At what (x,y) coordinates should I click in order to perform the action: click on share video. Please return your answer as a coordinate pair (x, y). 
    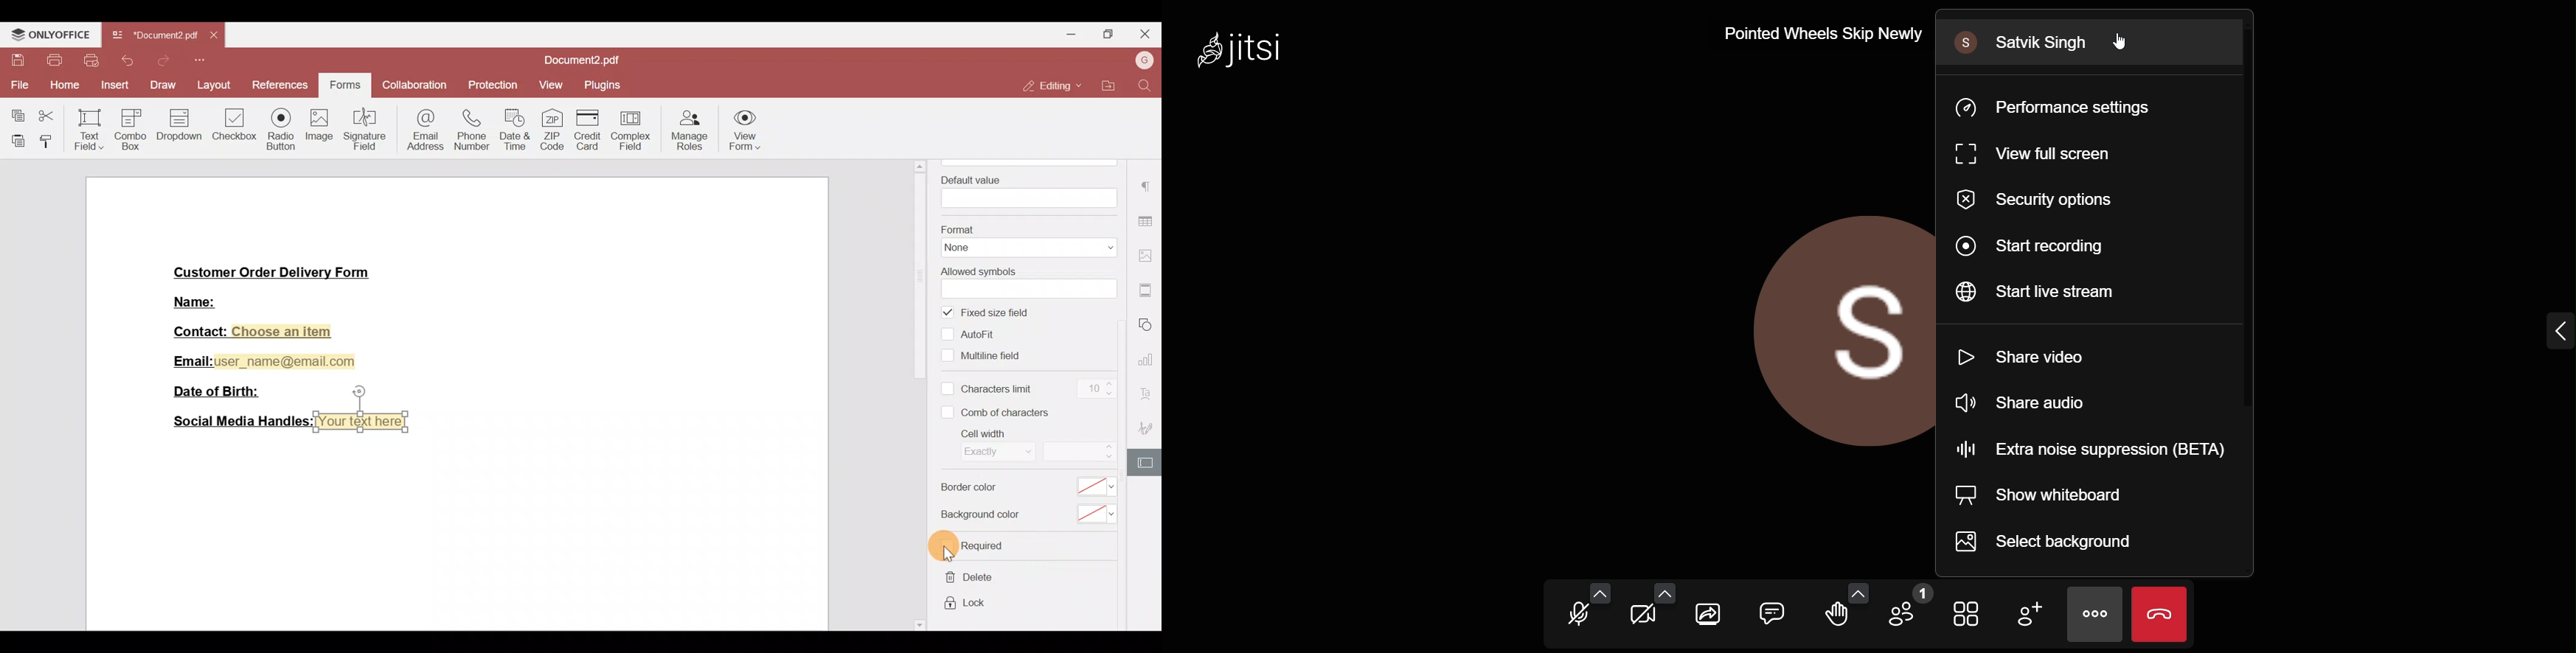
    Looking at the image, I should click on (2041, 360).